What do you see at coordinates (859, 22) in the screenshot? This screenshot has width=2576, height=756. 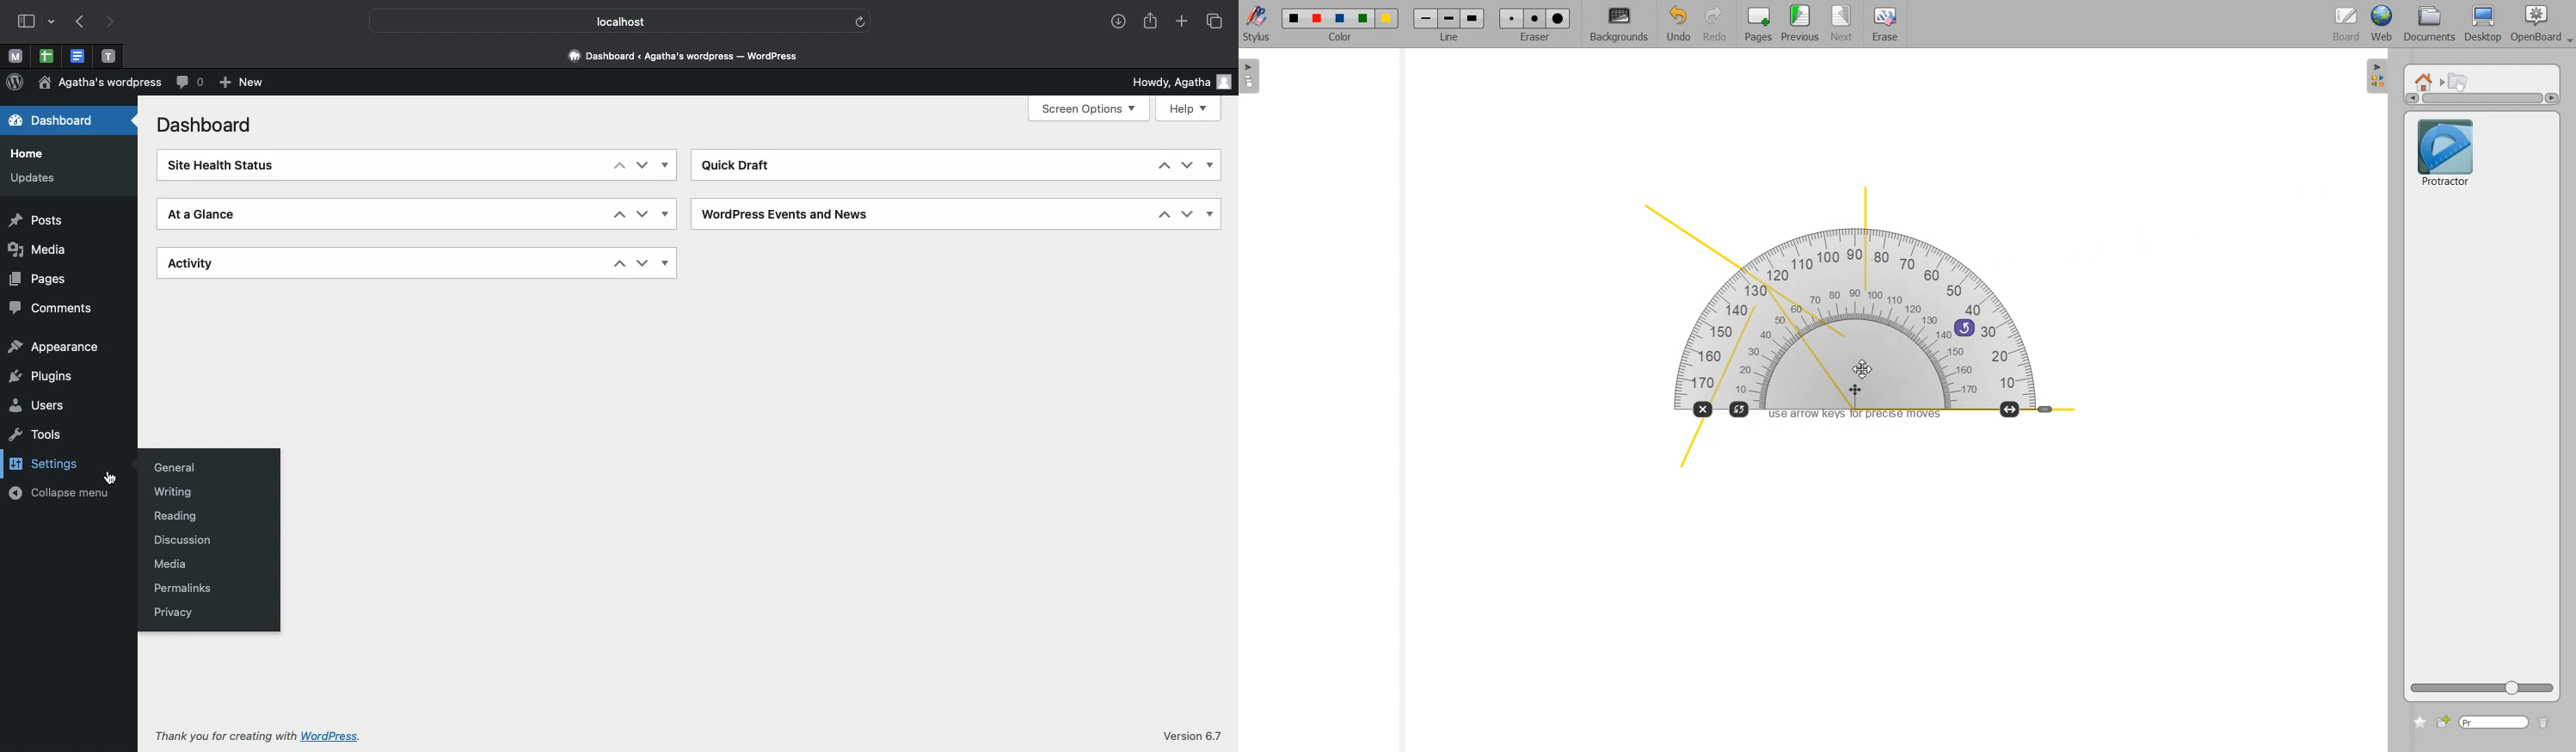 I see `refresh` at bounding box center [859, 22].